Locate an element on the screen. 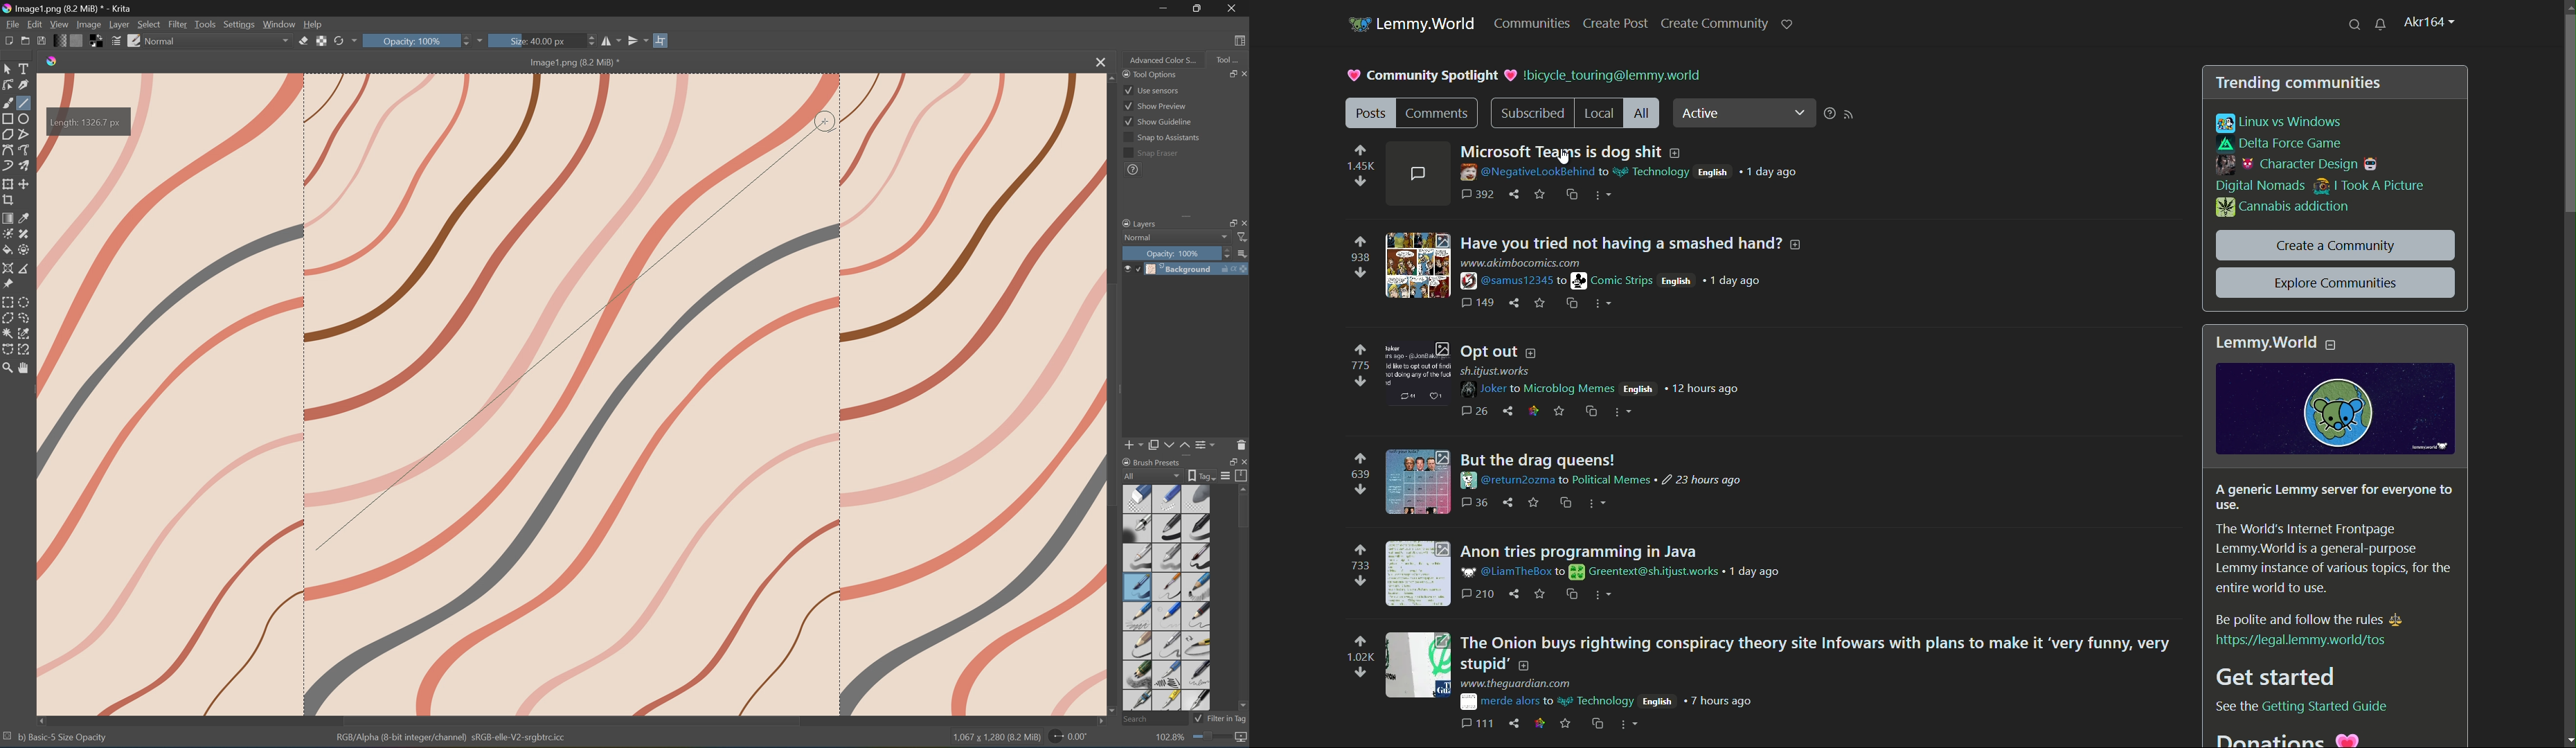 This screenshot has width=2576, height=756. more is located at coordinates (1607, 196).